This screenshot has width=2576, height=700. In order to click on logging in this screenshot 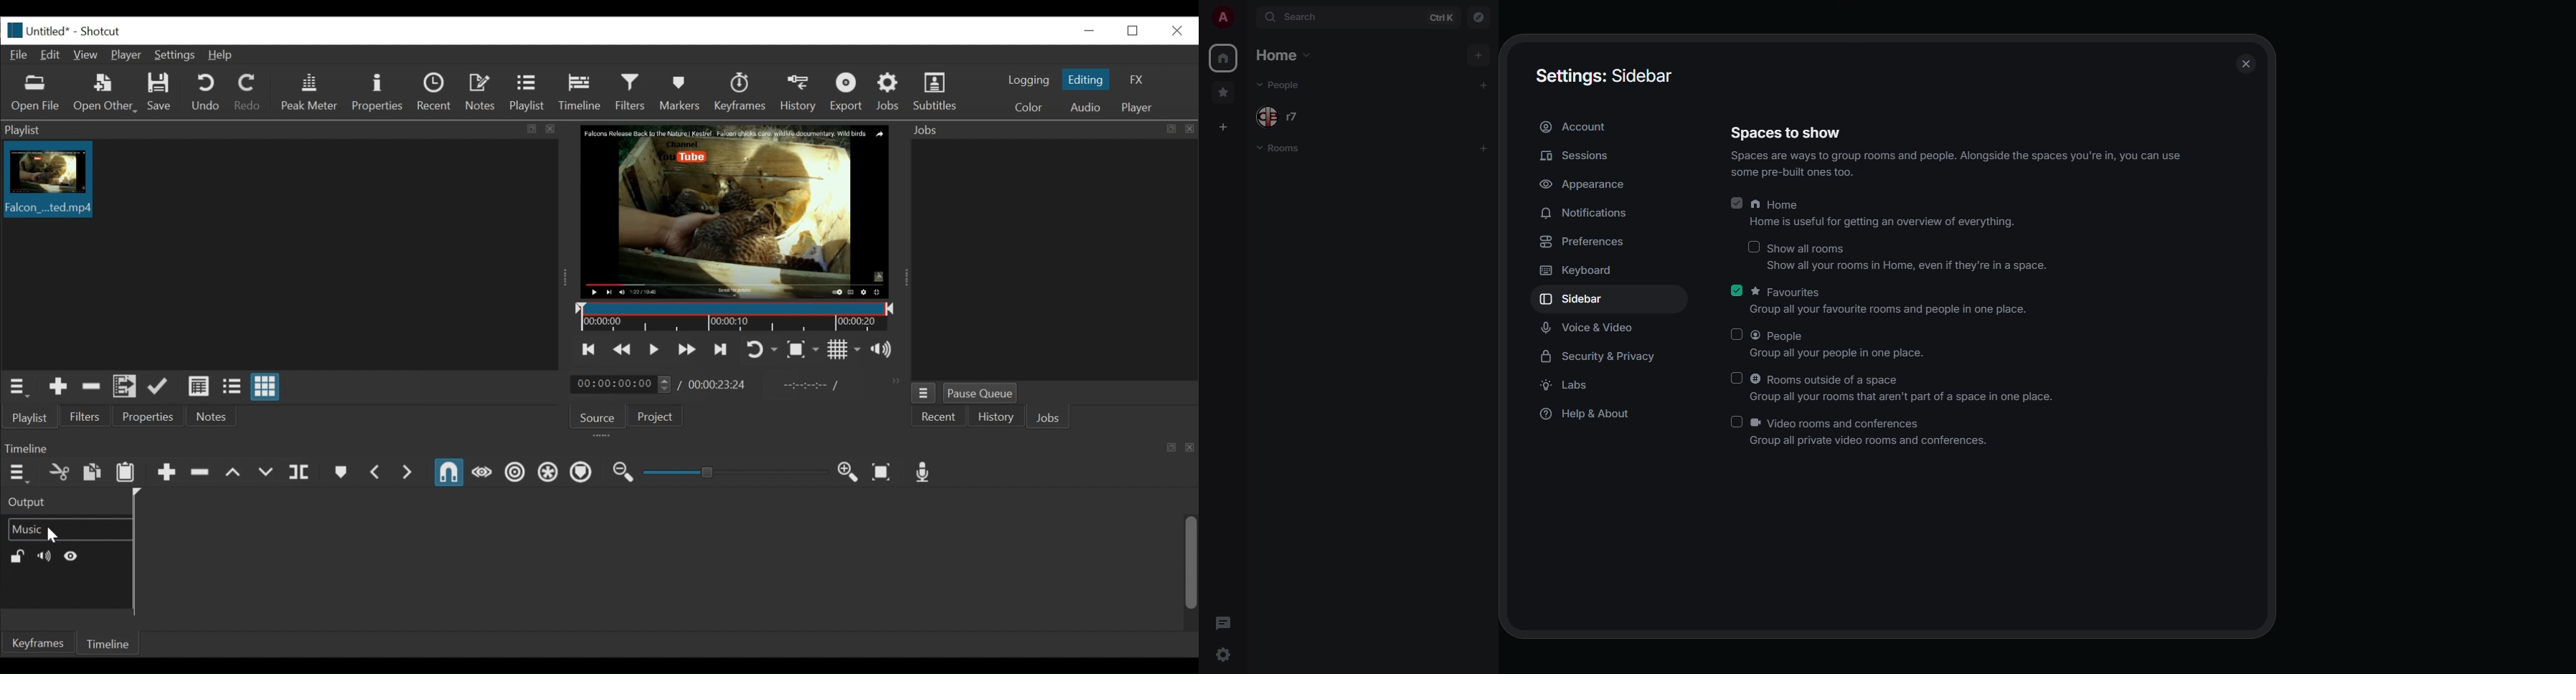, I will do `click(1029, 81)`.